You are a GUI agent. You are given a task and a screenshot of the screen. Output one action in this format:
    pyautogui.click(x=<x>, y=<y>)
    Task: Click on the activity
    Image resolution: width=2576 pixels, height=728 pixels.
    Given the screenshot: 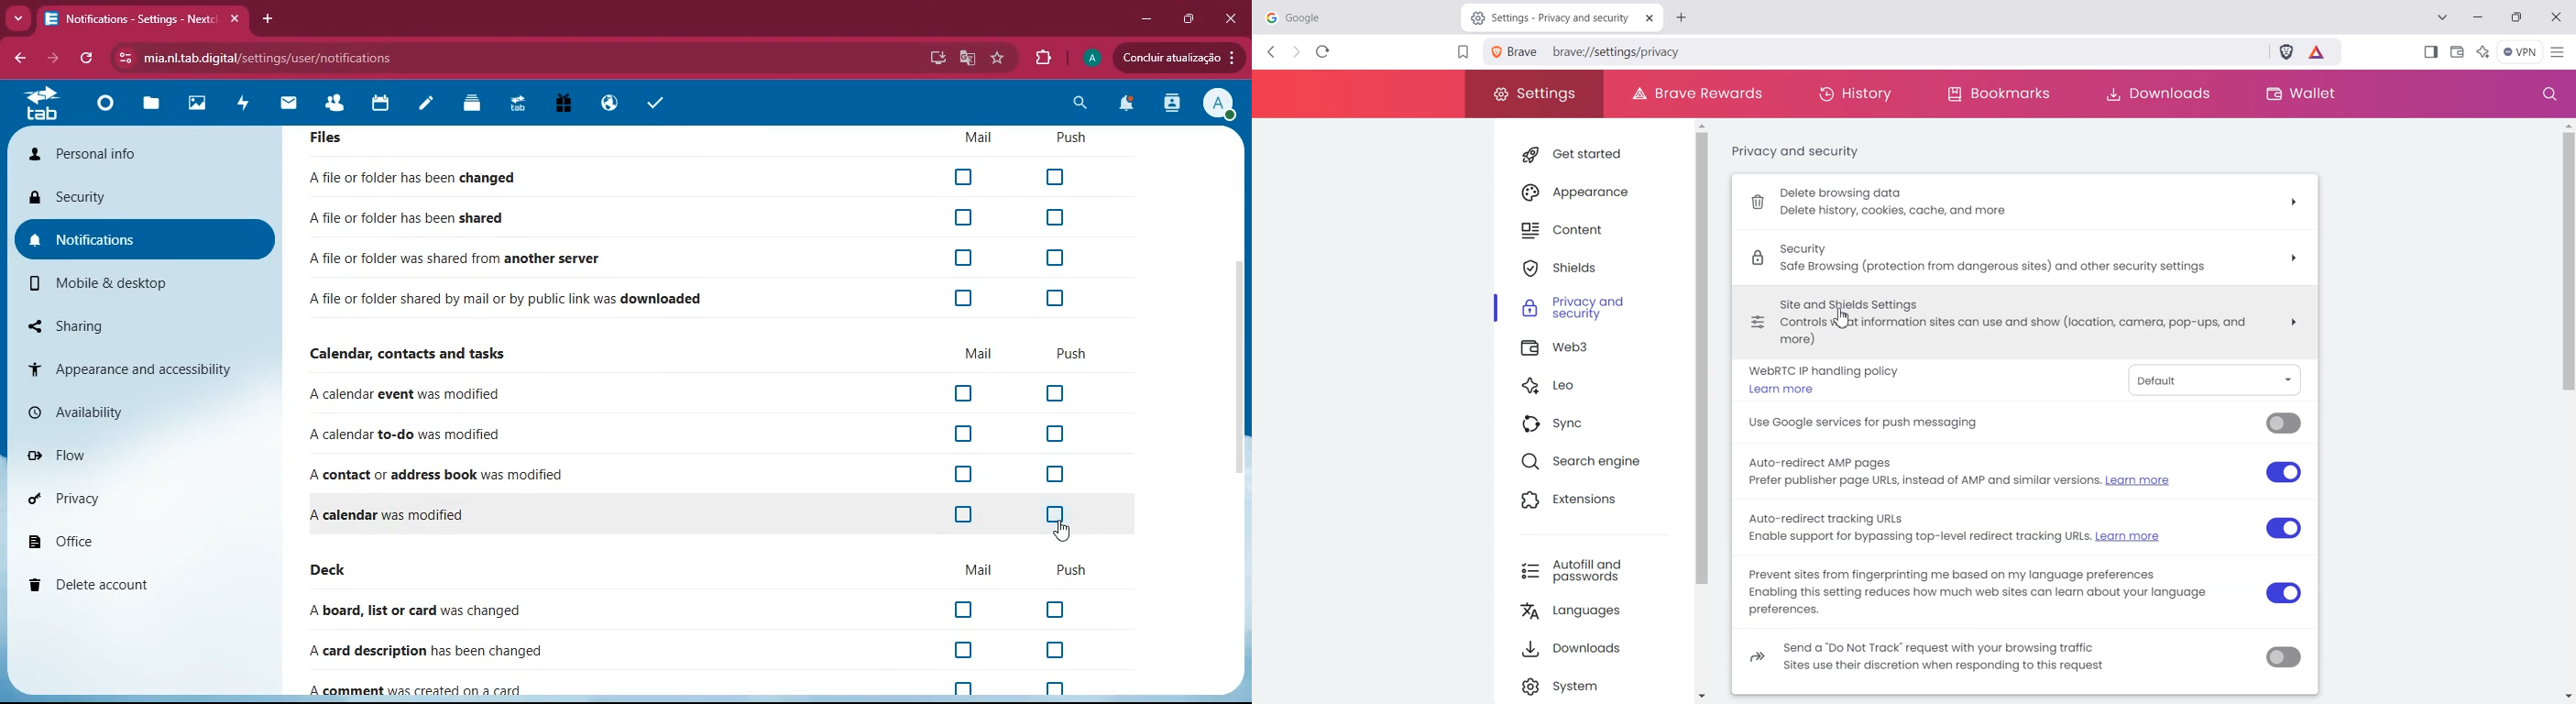 What is the action you would take?
    pyautogui.click(x=248, y=106)
    